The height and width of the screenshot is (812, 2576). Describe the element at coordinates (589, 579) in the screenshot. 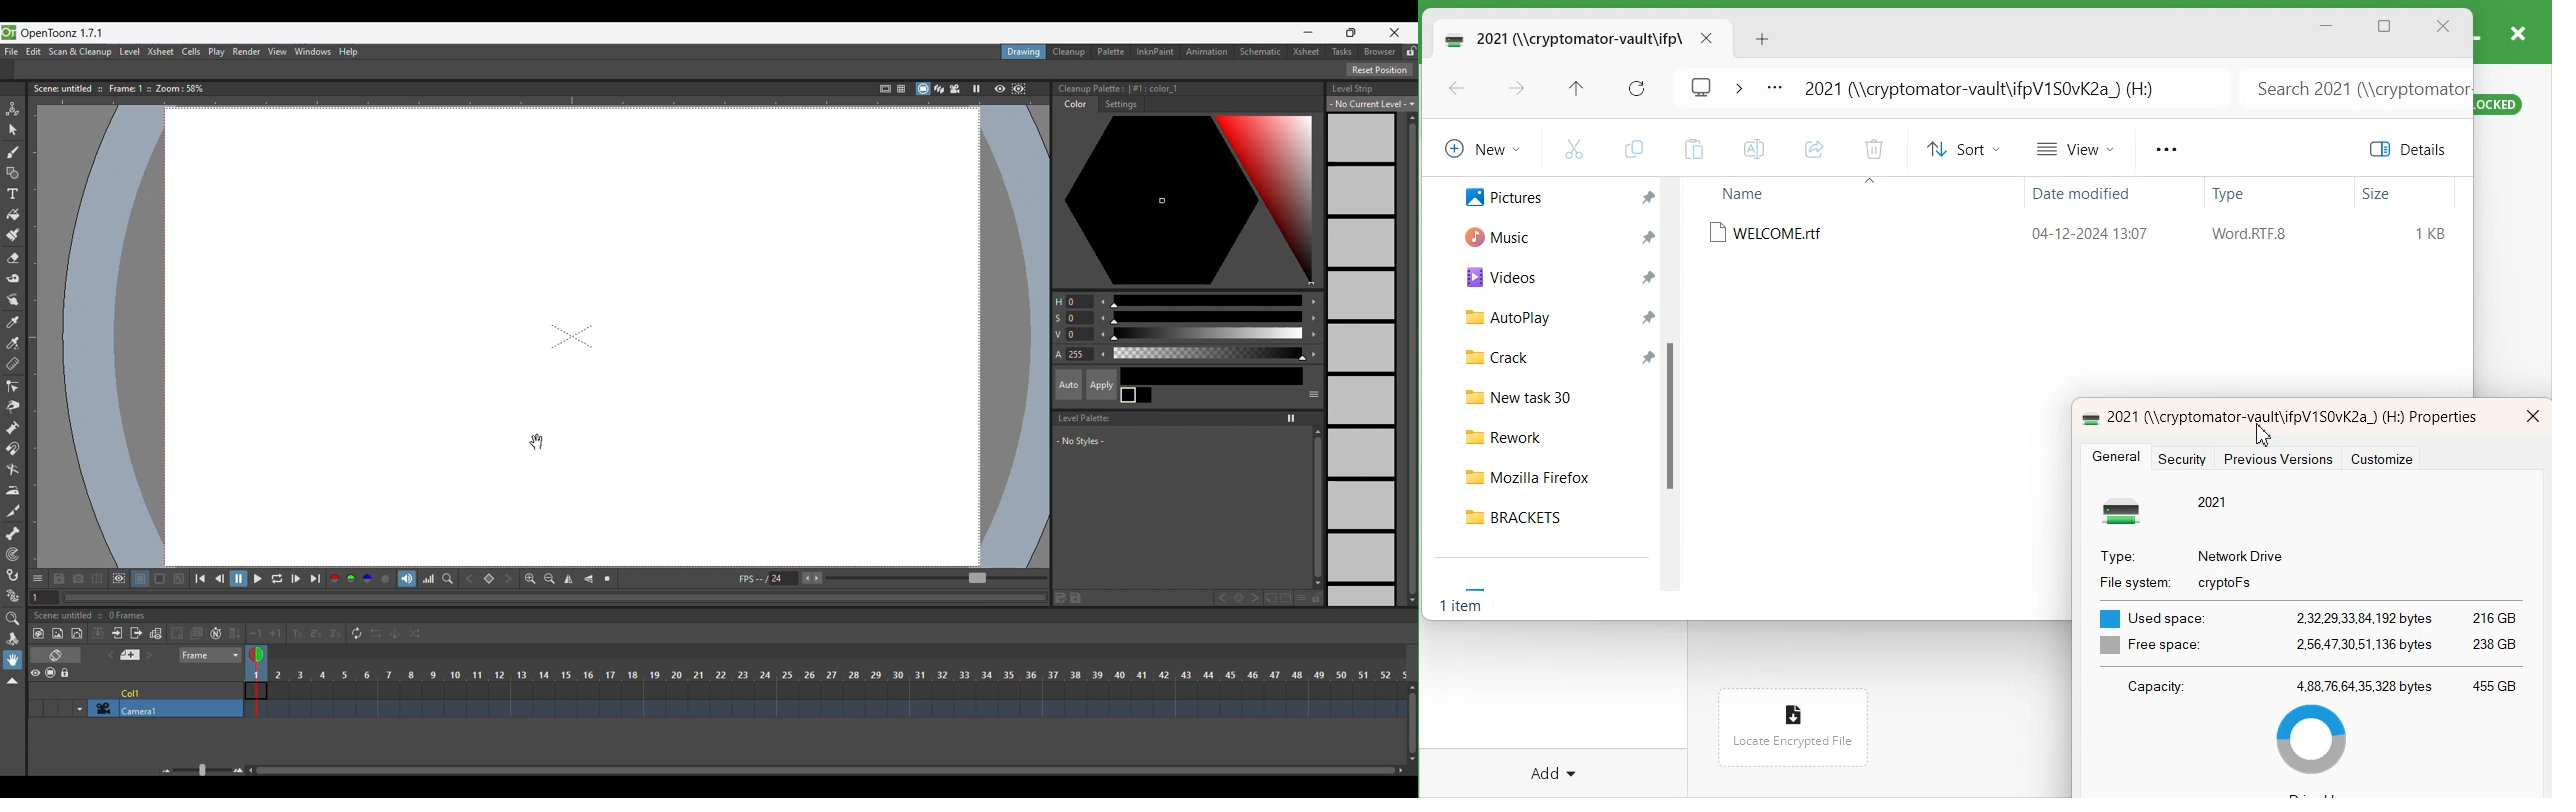

I see `Flip vertically` at that location.